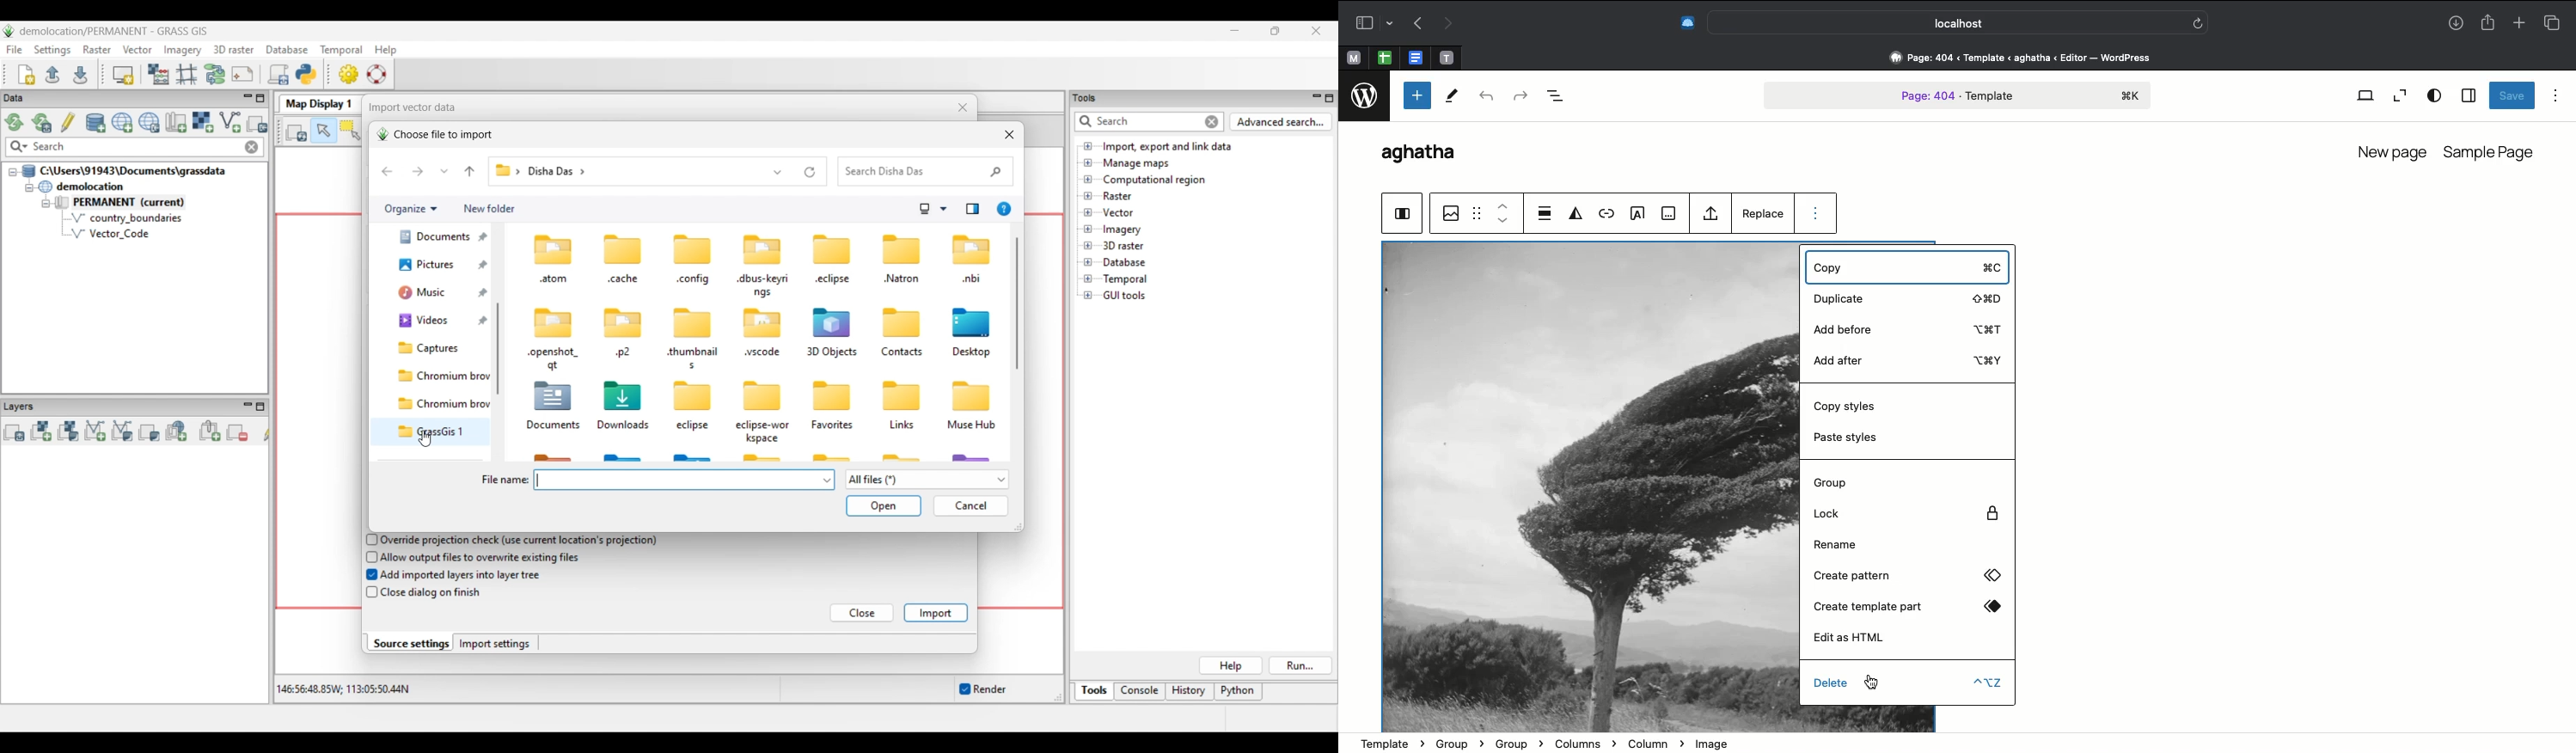 The image size is (2576, 756). What do you see at coordinates (1590, 484) in the screenshot?
I see `image` at bounding box center [1590, 484].